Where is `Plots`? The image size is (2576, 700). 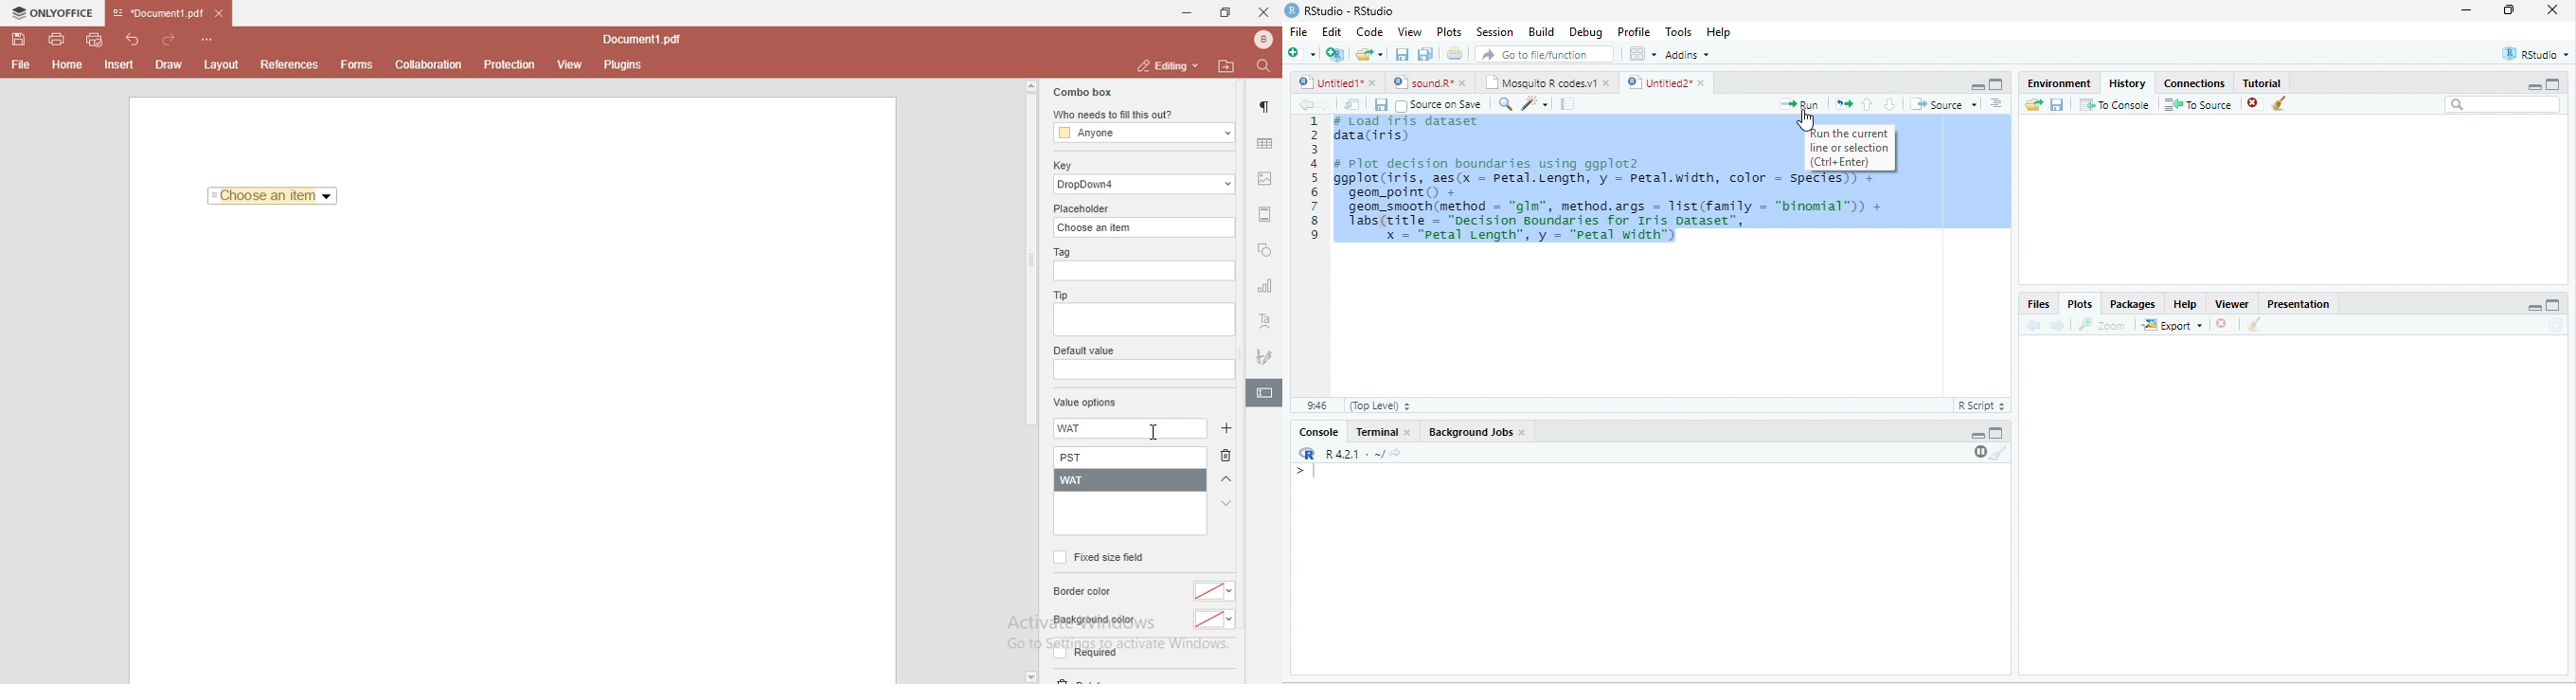 Plots is located at coordinates (1449, 32).